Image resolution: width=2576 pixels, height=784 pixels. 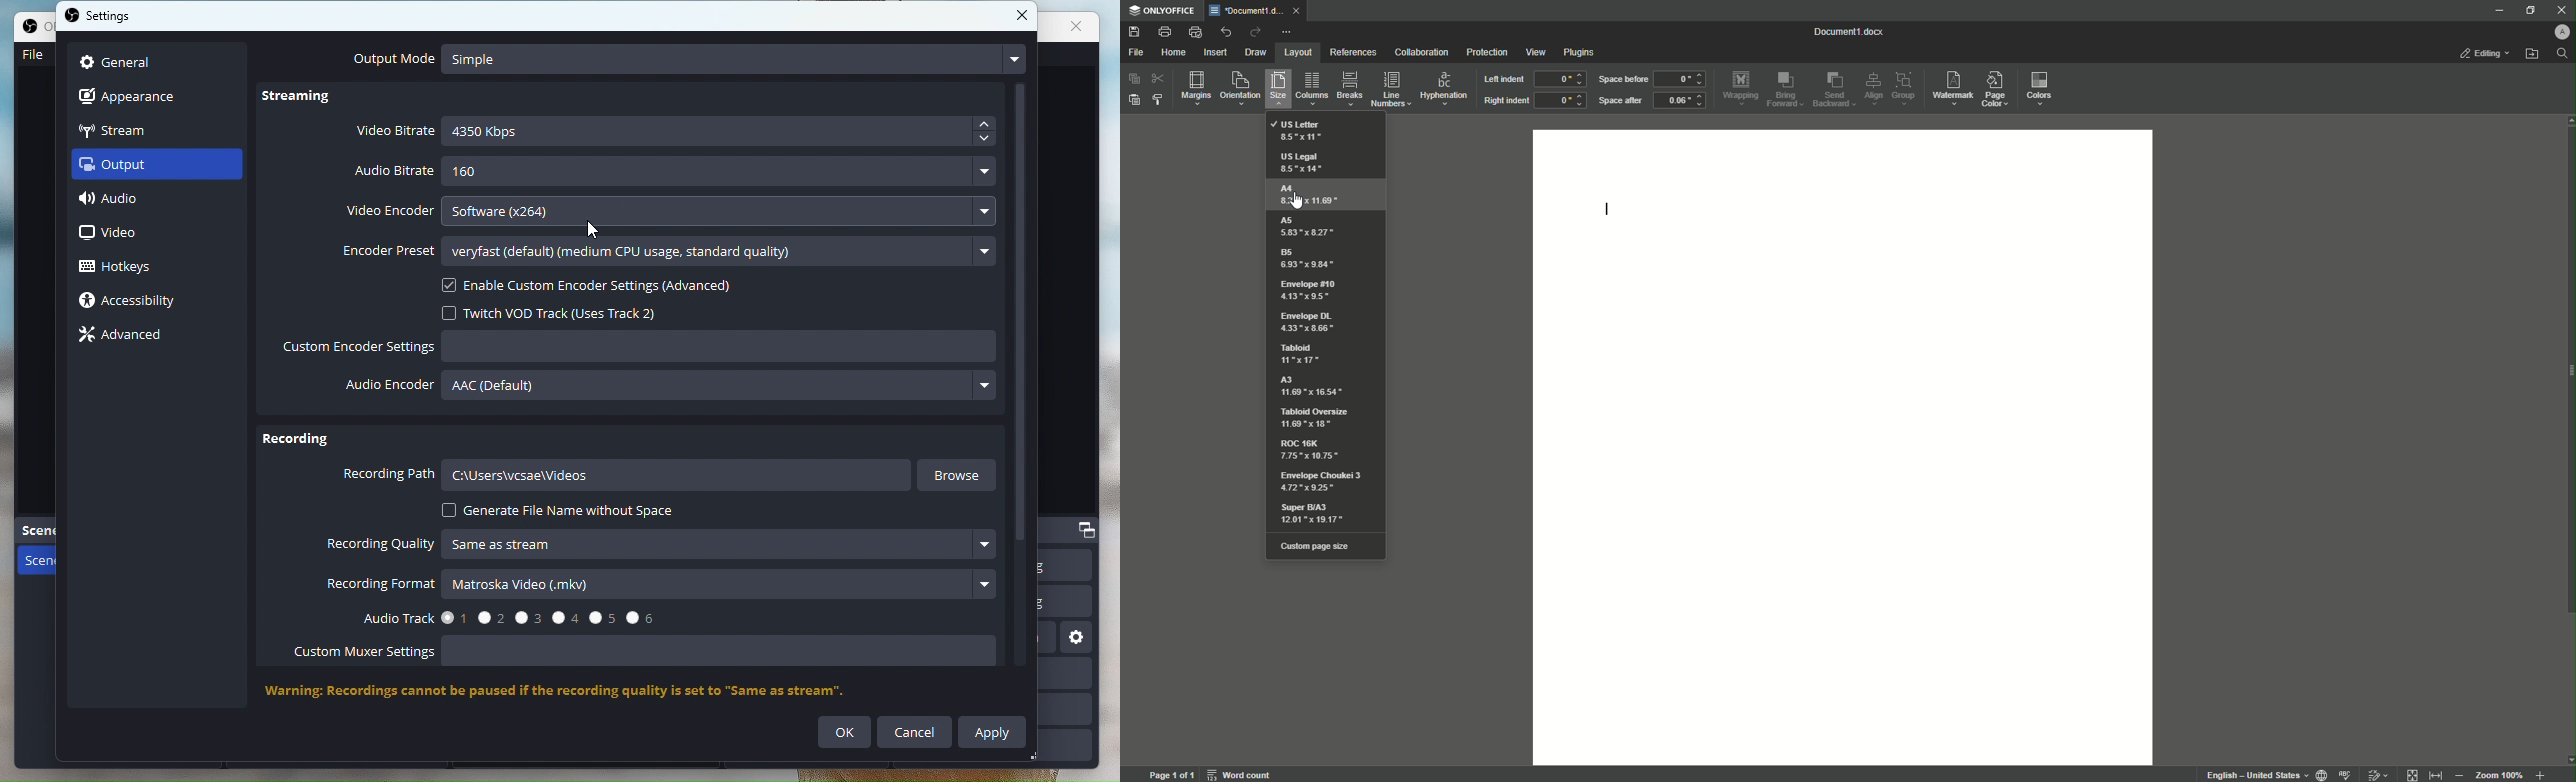 What do you see at coordinates (131, 264) in the screenshot?
I see `hotkeys` at bounding box center [131, 264].